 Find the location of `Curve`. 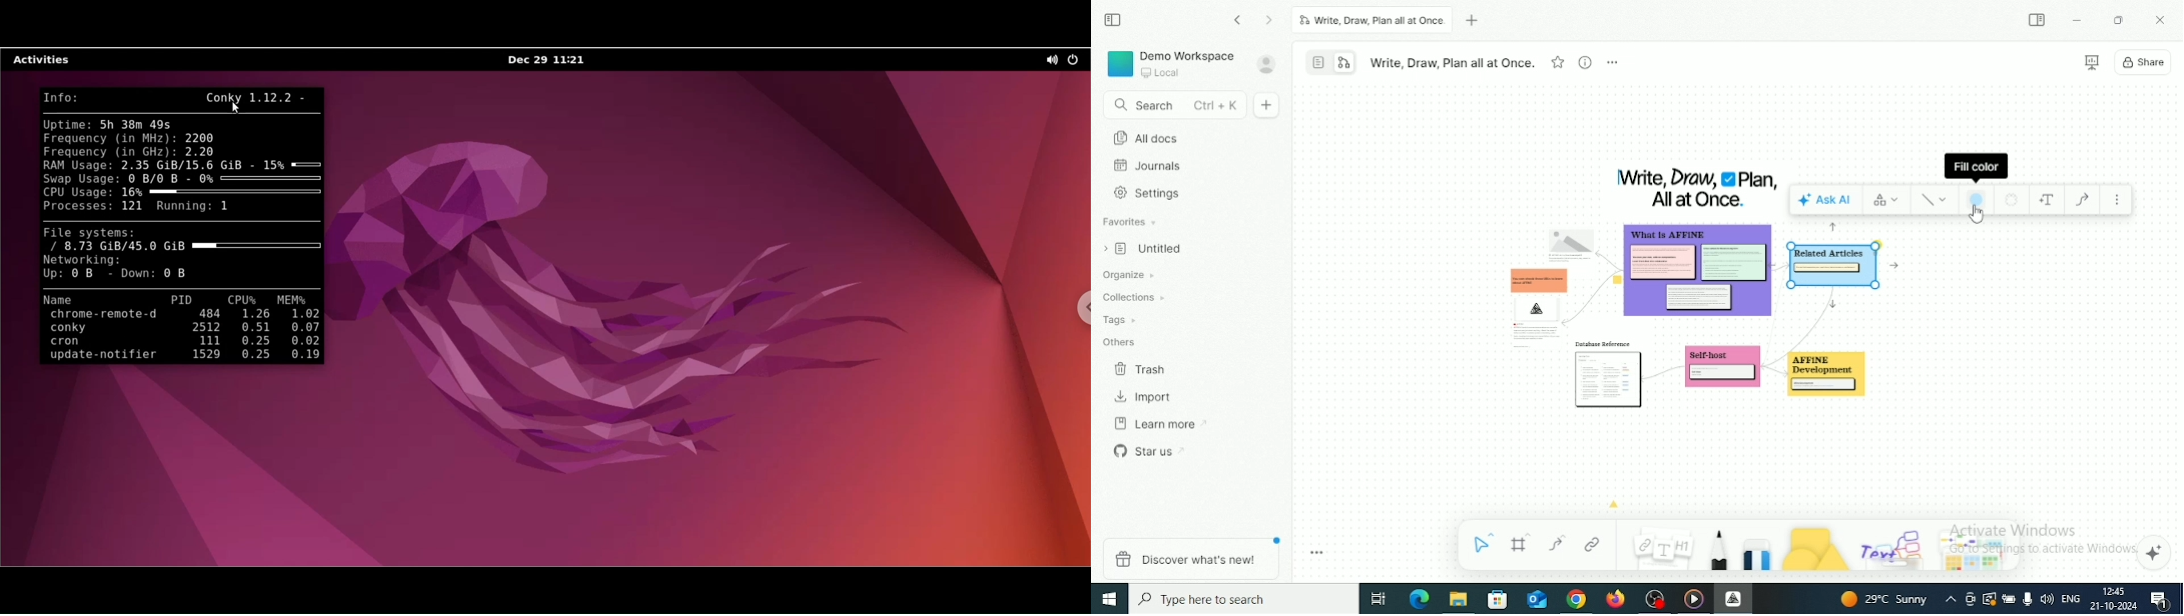

Curve is located at coordinates (1557, 543).